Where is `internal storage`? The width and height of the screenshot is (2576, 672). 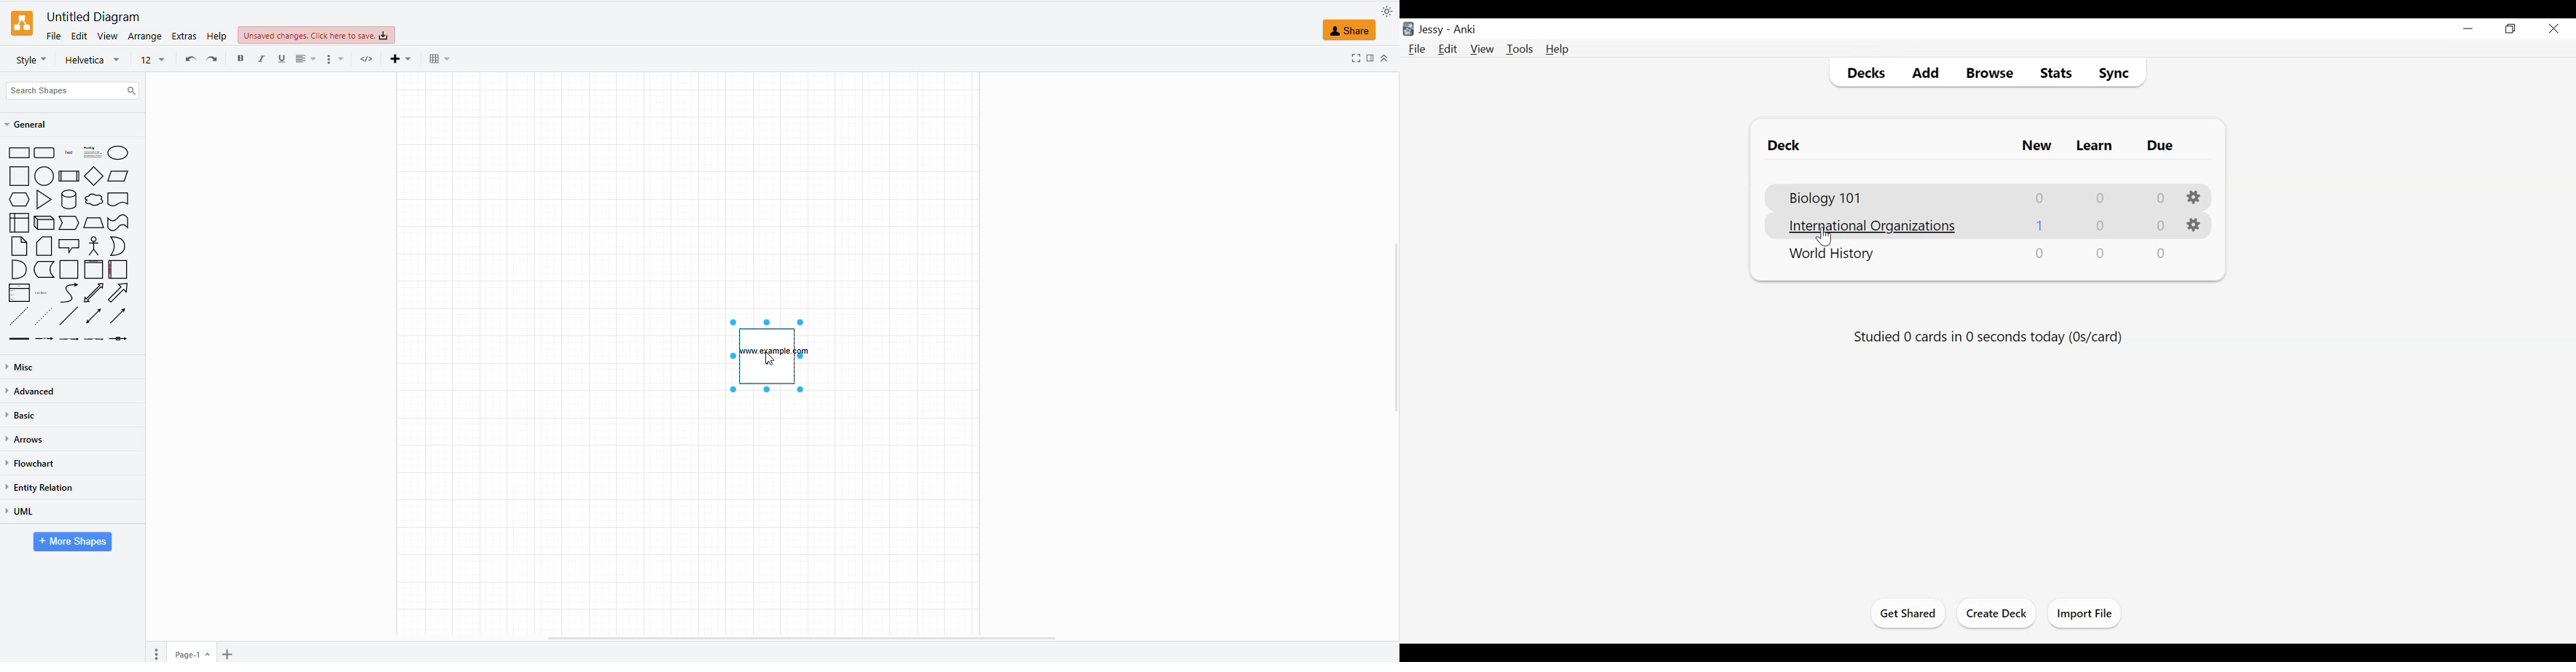 internal storage is located at coordinates (20, 222).